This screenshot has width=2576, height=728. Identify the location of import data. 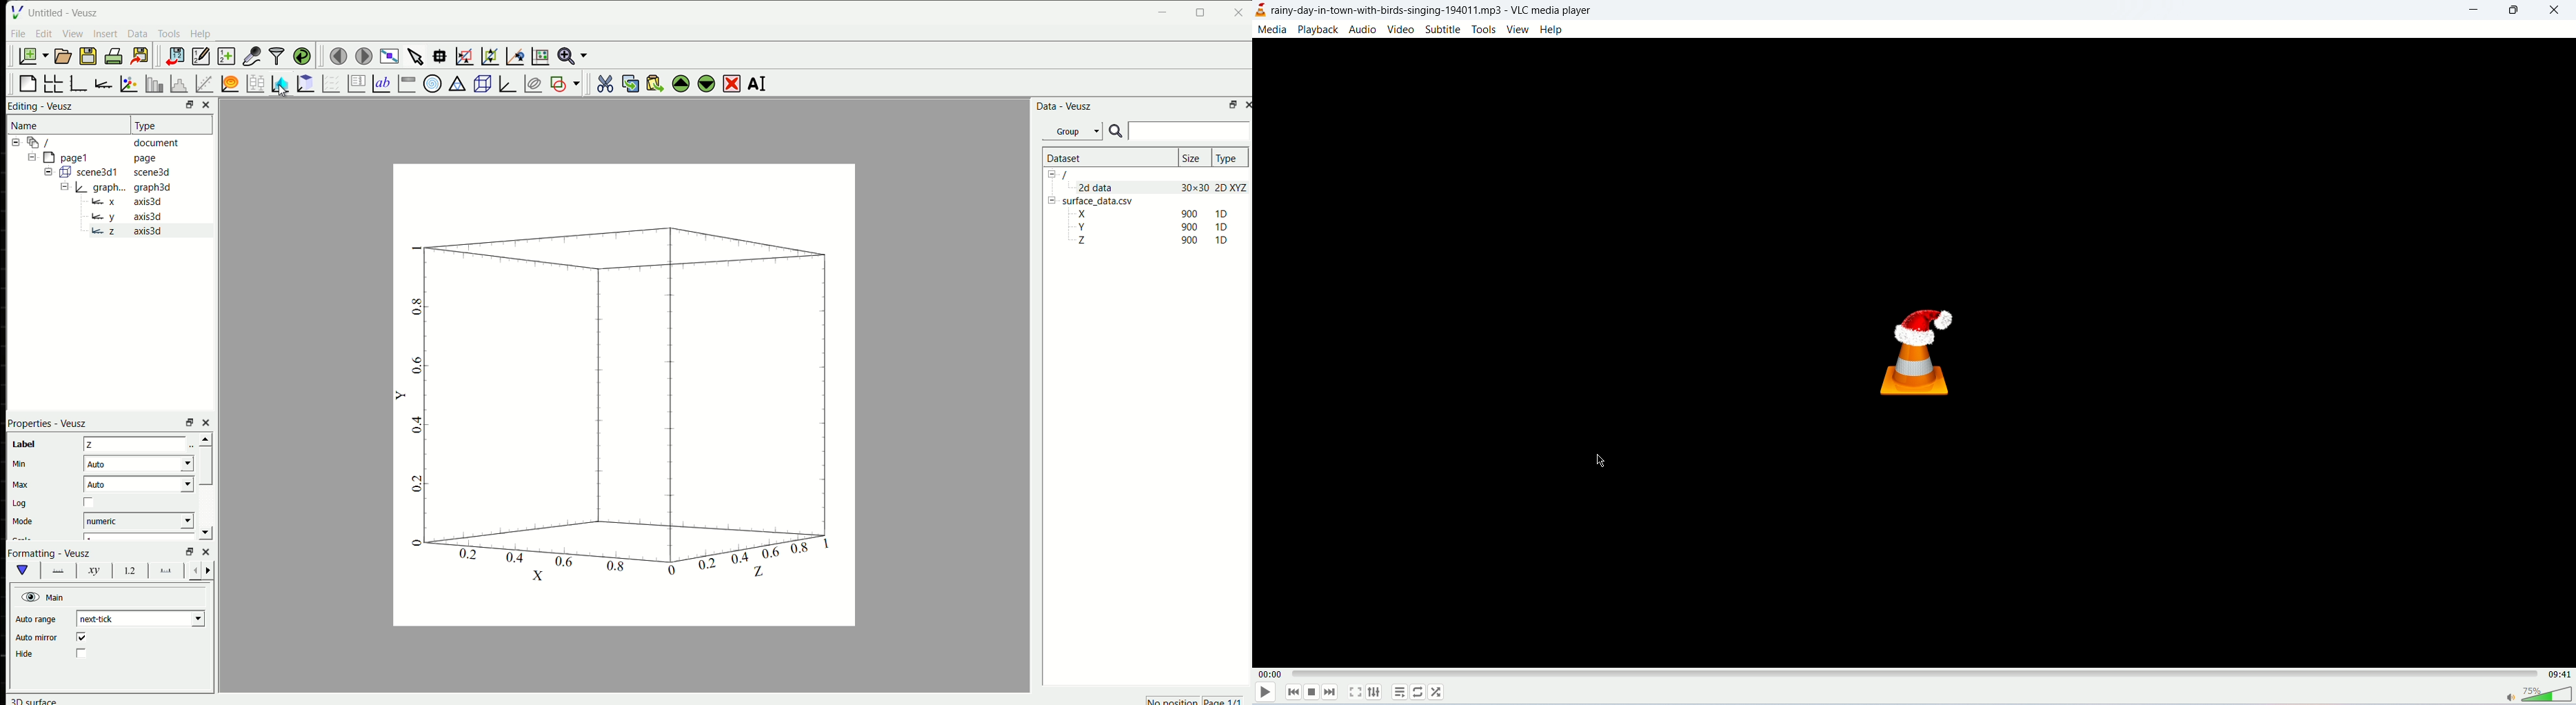
(176, 56).